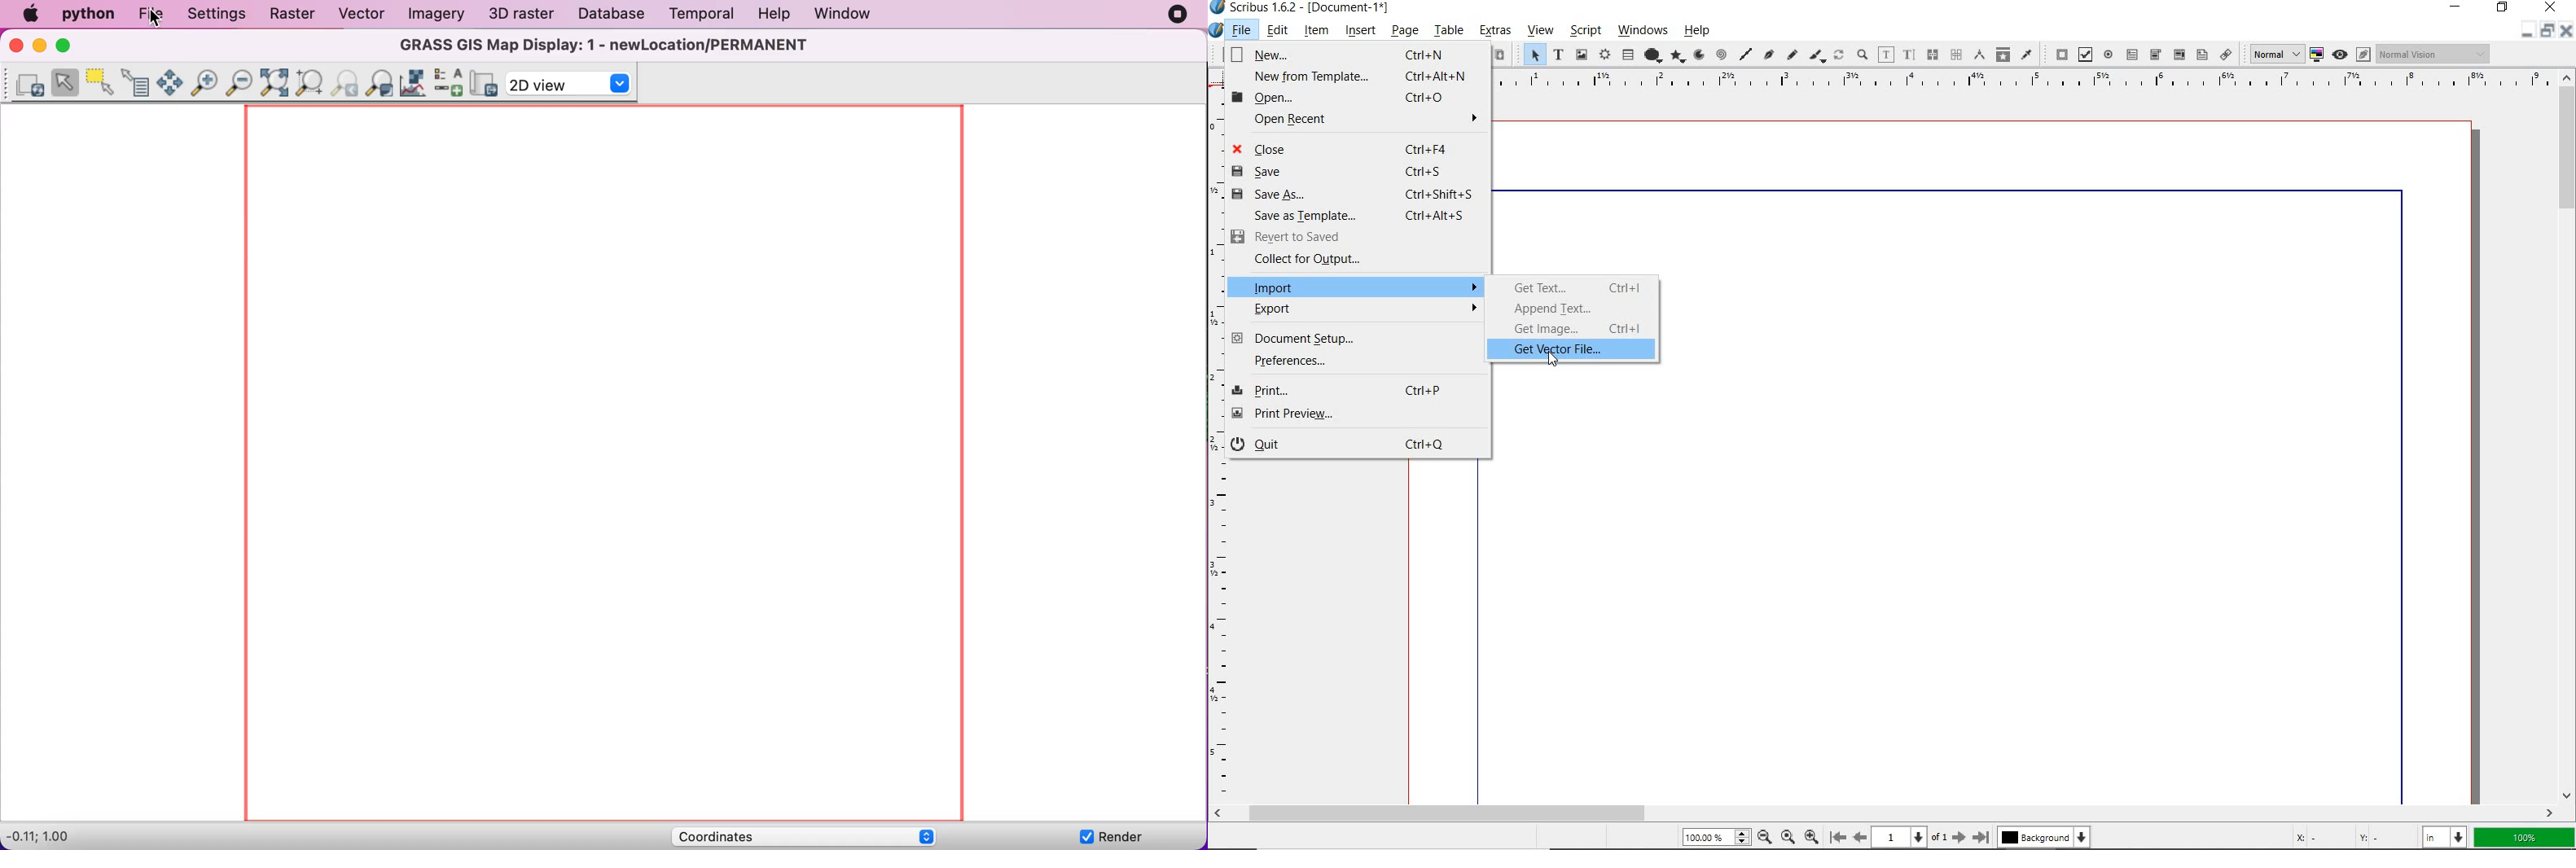 This screenshot has height=868, width=2576. Describe the element at coordinates (2132, 54) in the screenshot. I see `pdf text field` at that location.